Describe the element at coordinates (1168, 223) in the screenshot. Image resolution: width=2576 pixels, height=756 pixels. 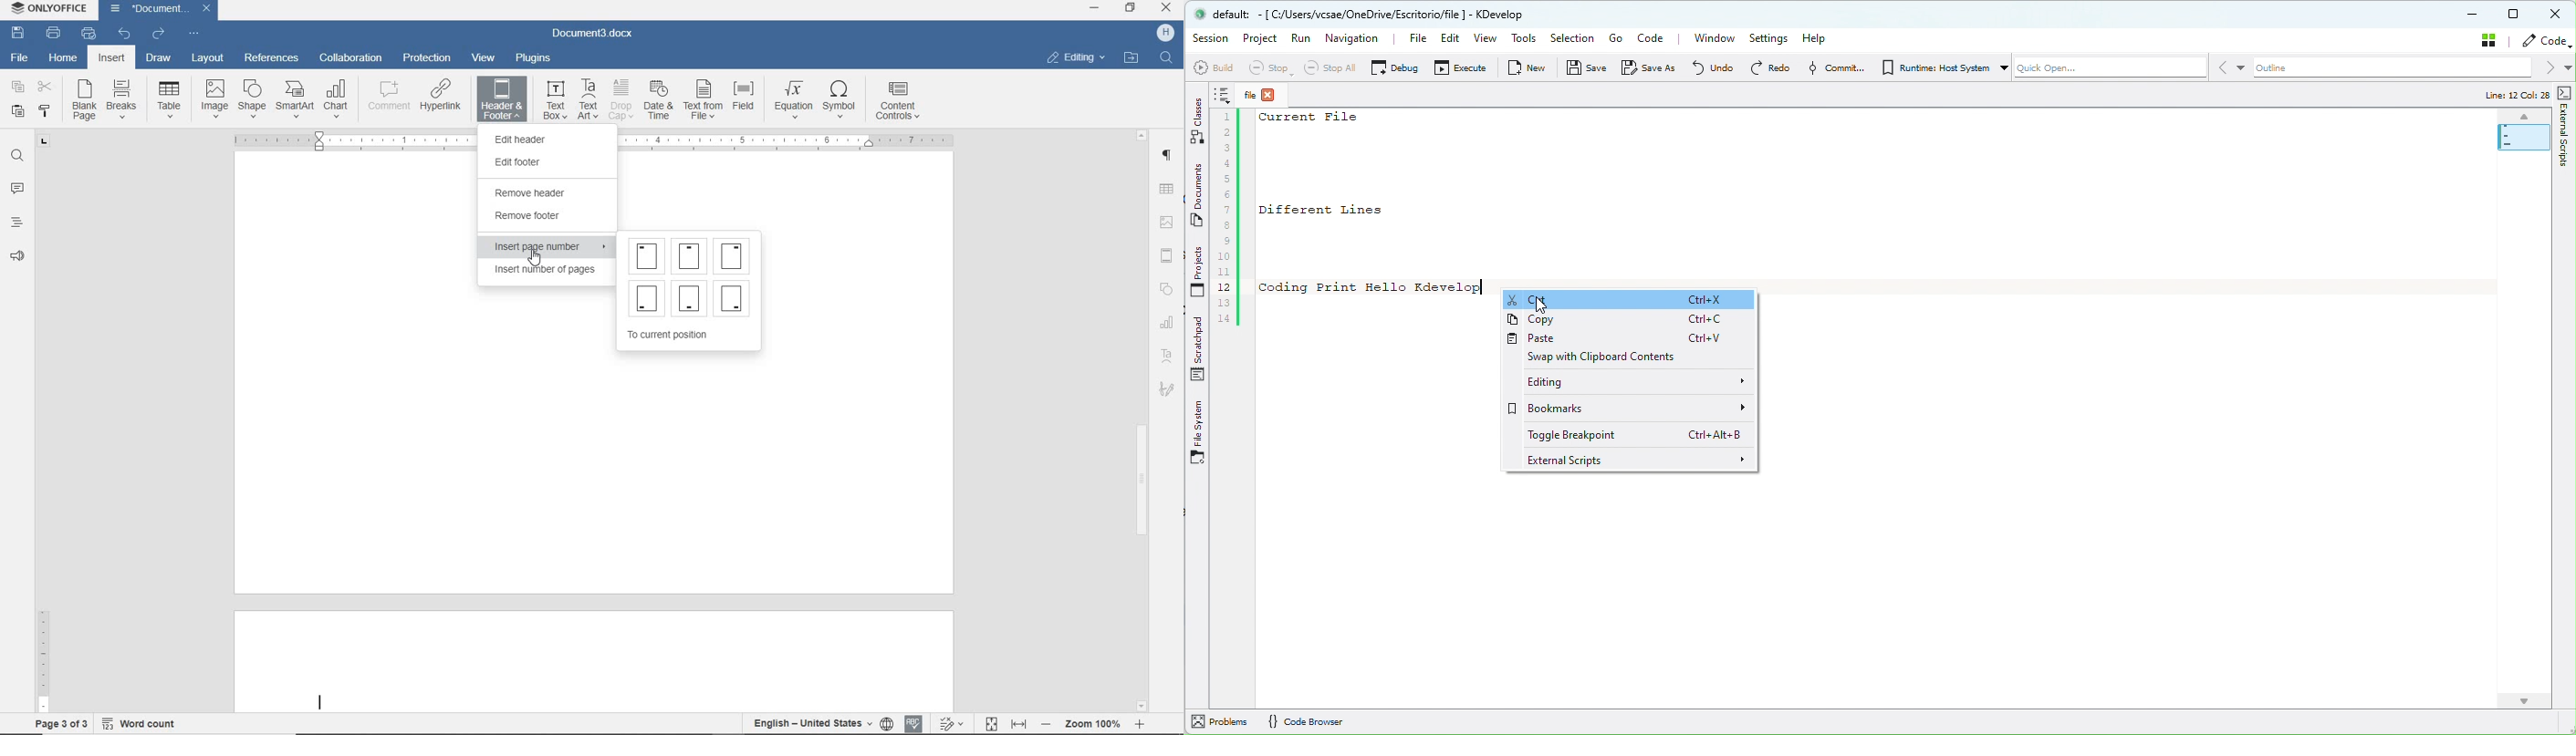
I see `IMAGE` at that location.